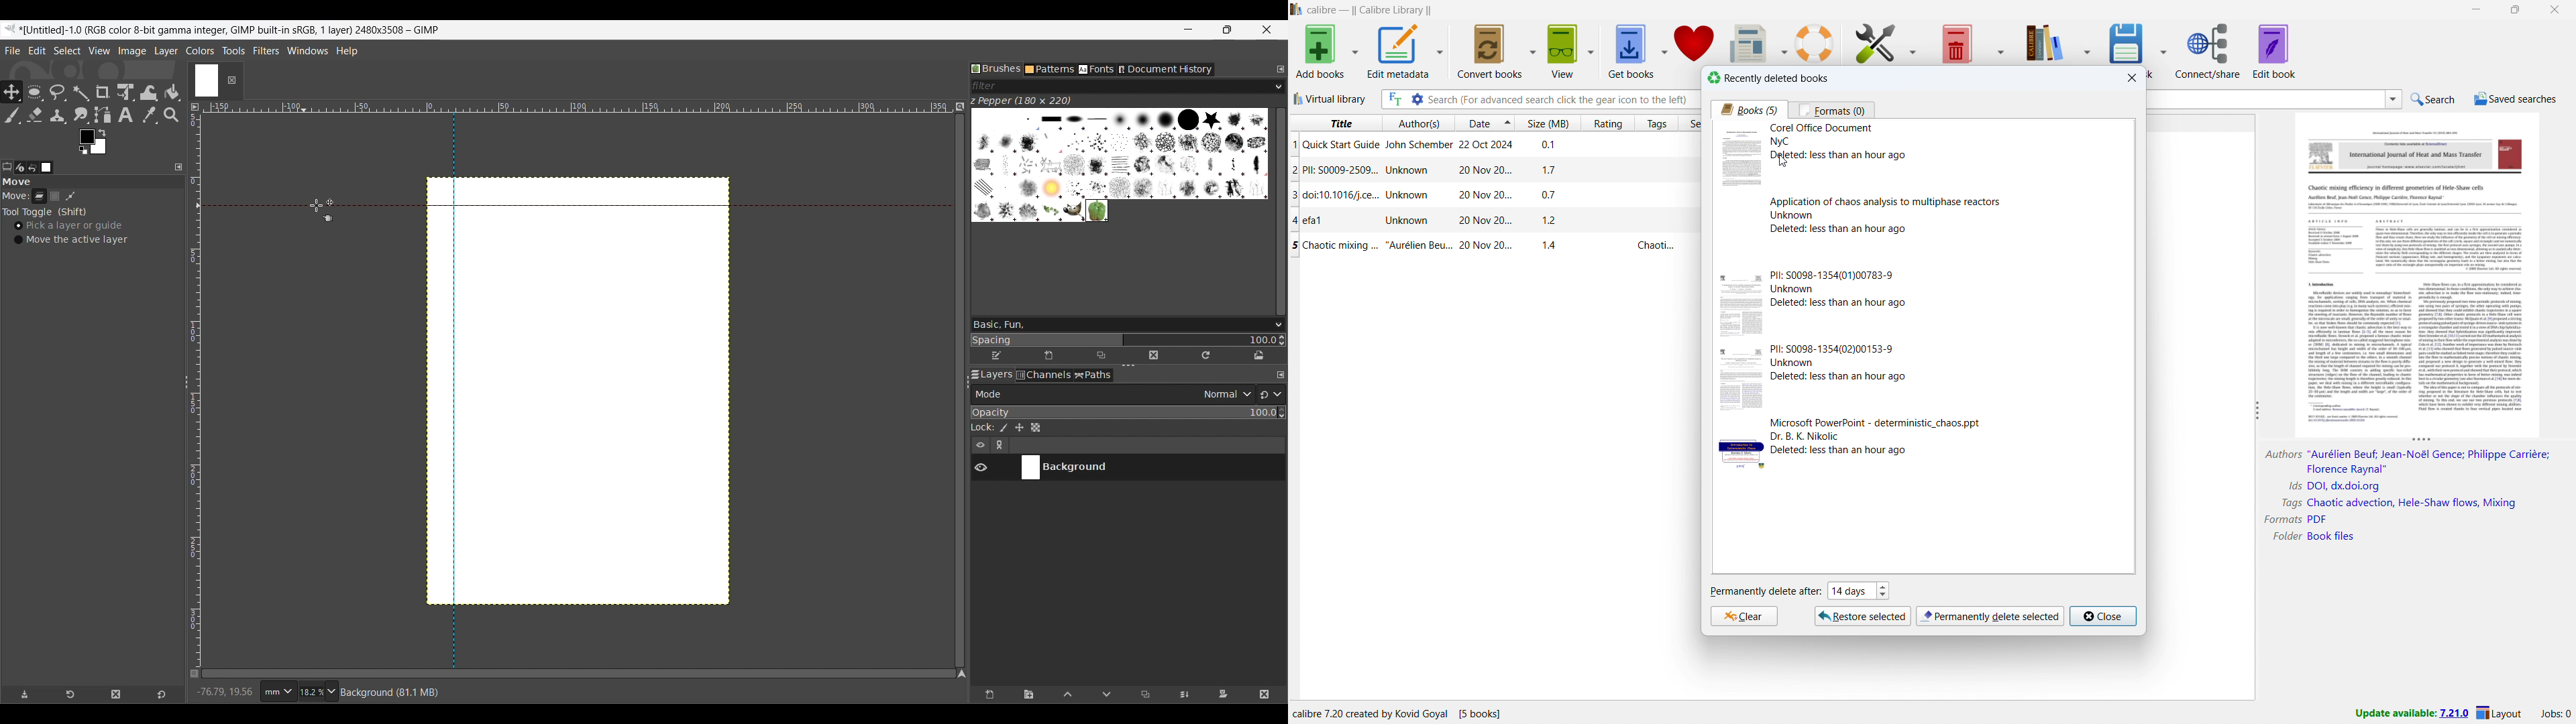 Image resolution: width=2576 pixels, height=728 pixels. I want to click on clear, so click(1743, 616).